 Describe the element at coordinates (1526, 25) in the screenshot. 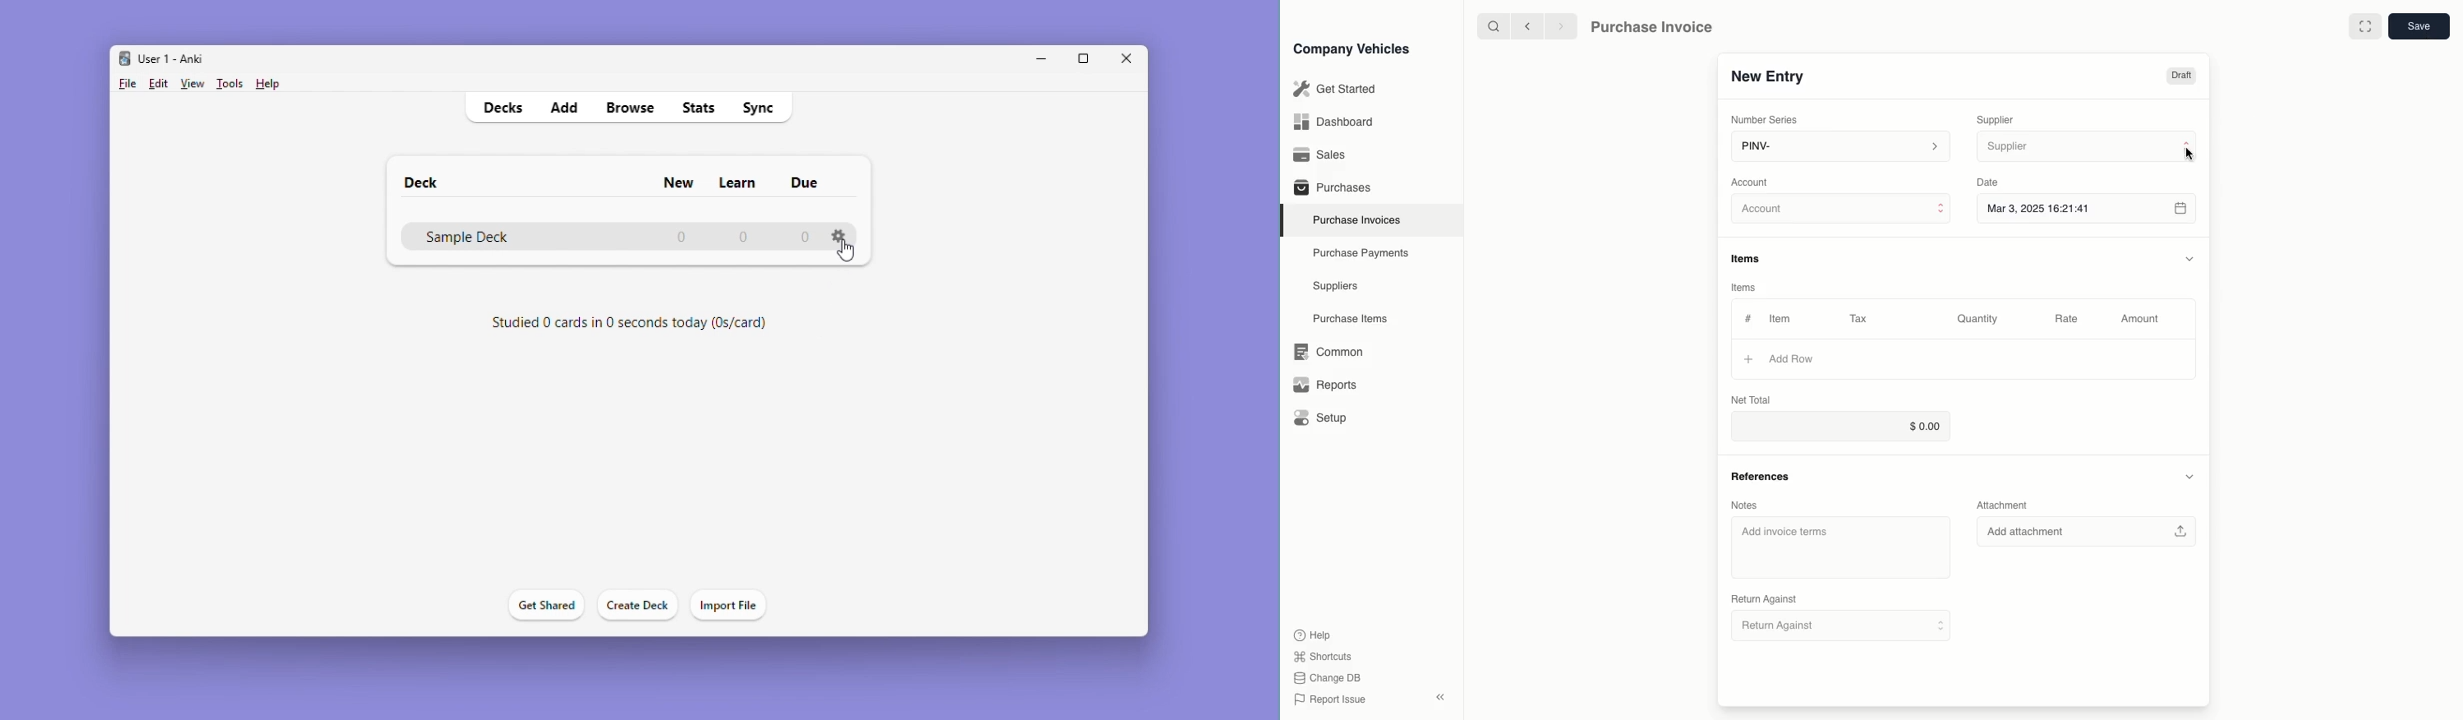

I see `previous` at that location.